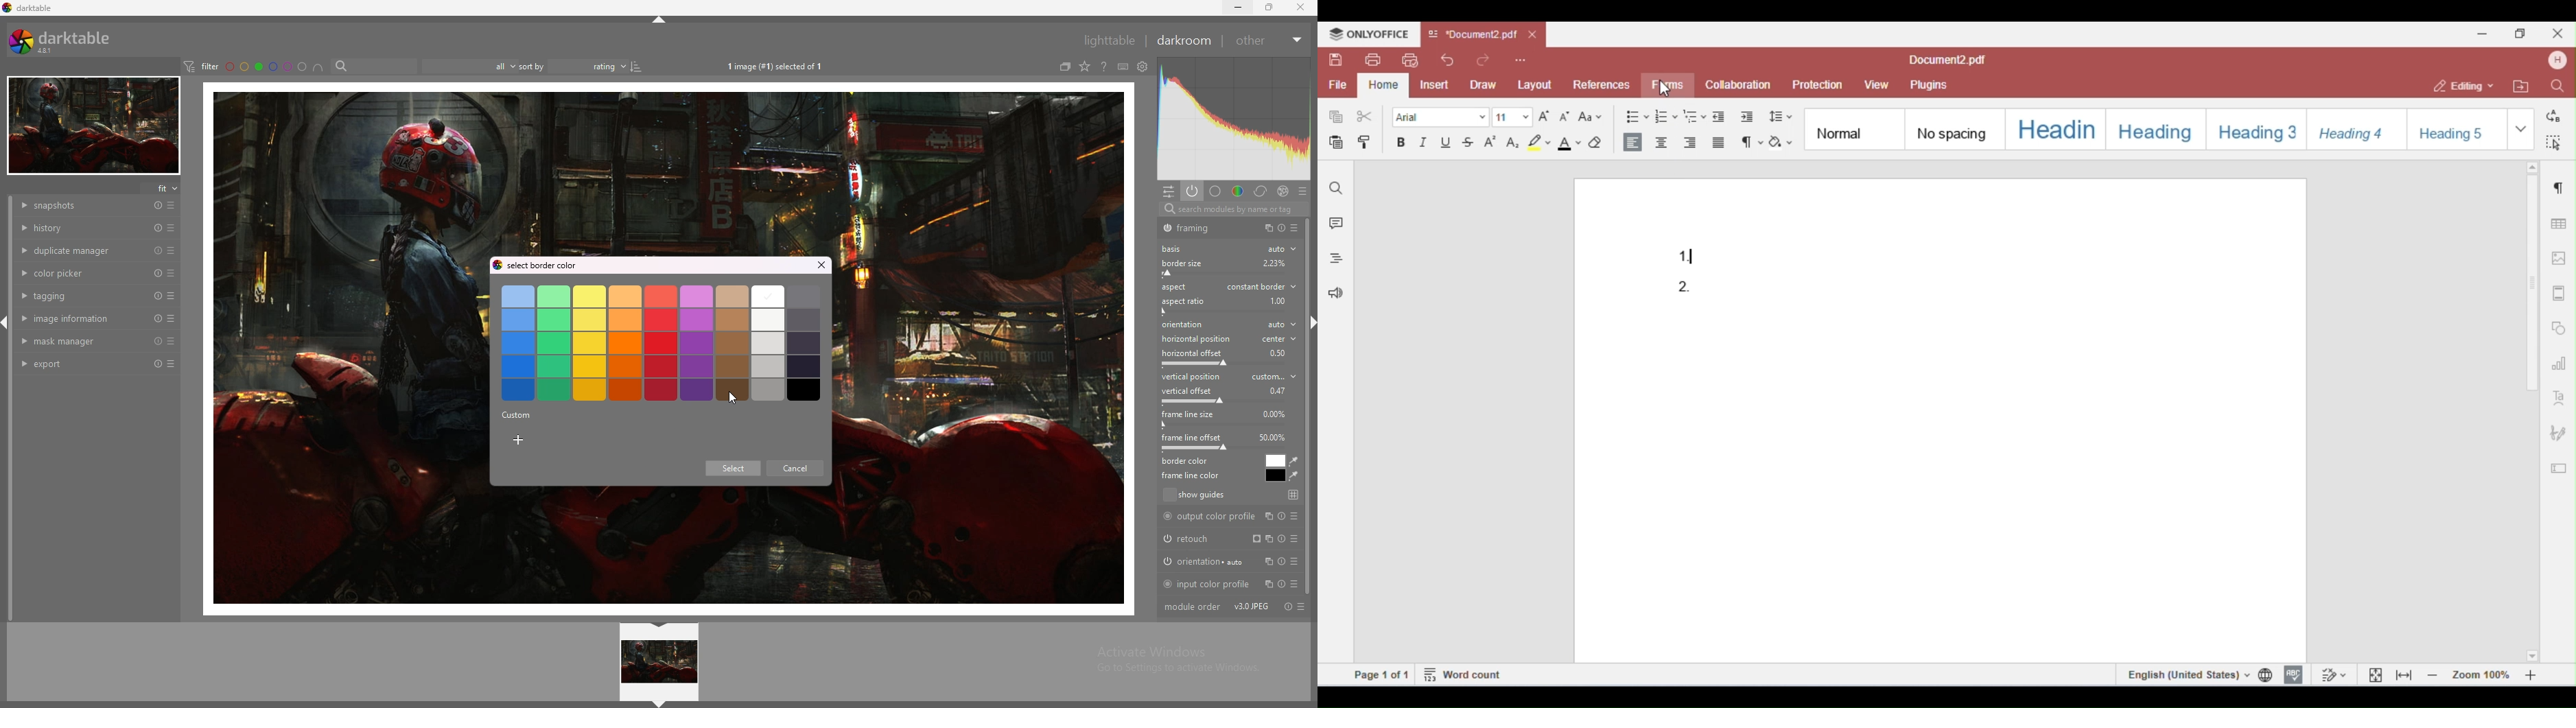  I want to click on presets, so click(171, 364).